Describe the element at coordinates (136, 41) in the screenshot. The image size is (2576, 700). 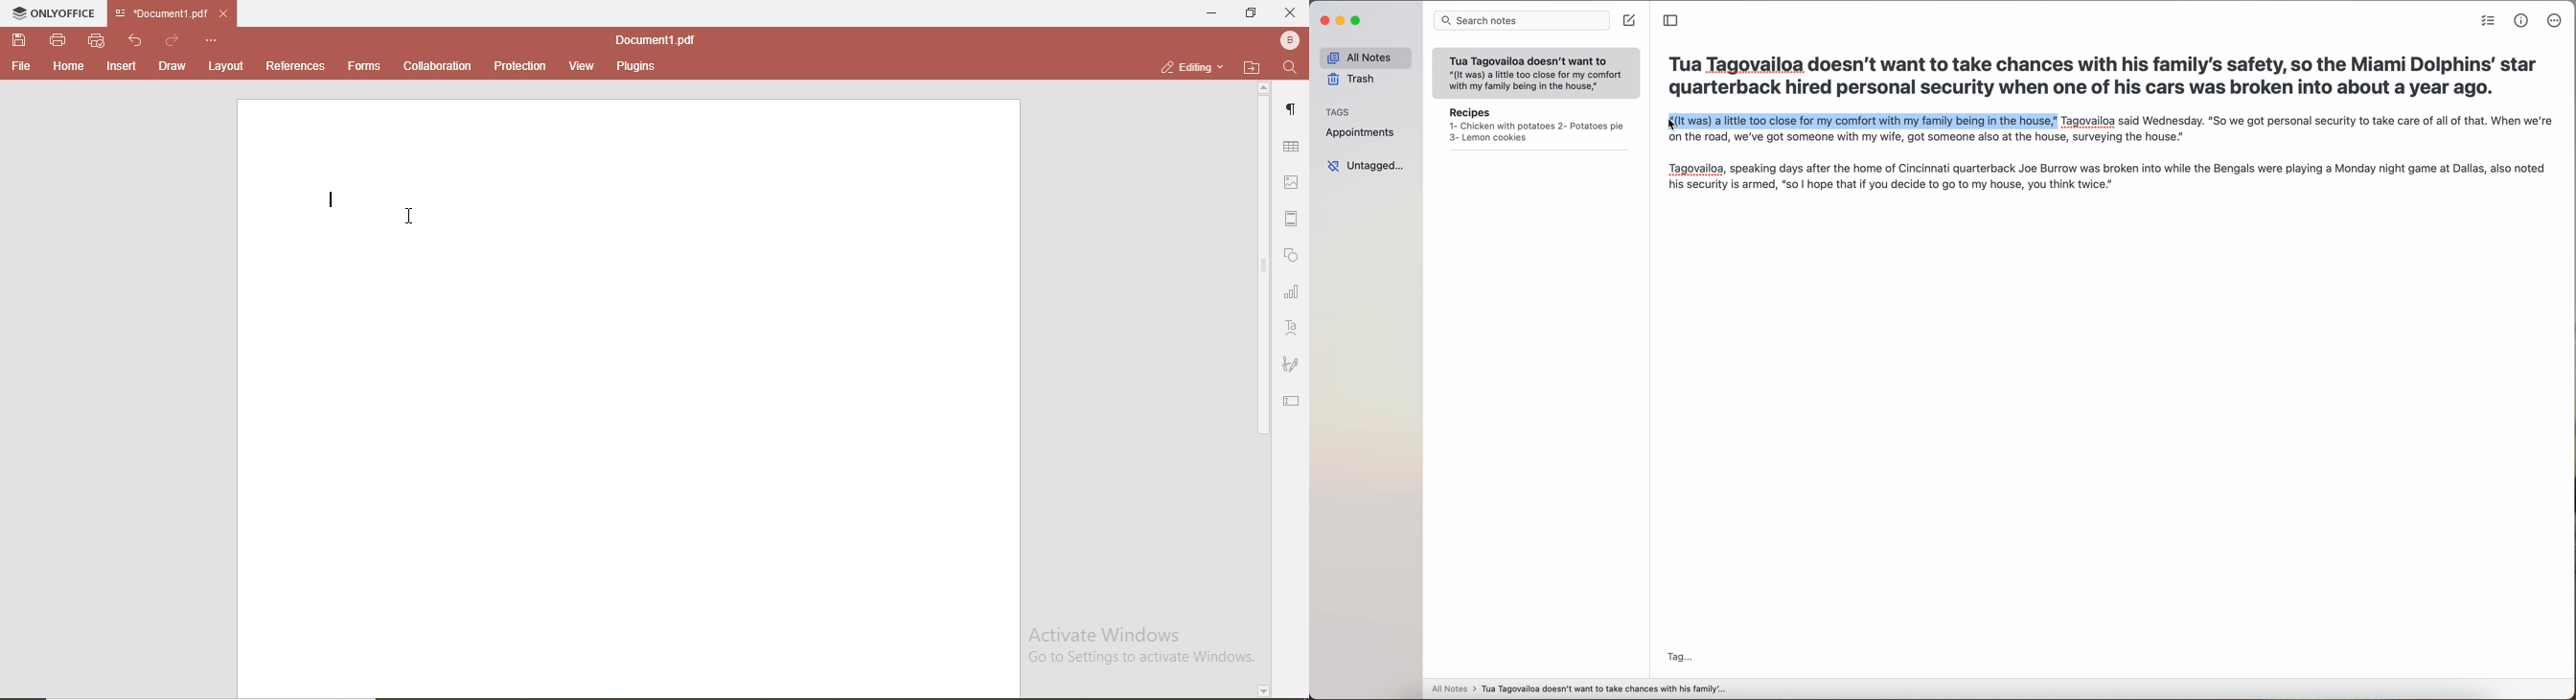
I see `undo` at that location.